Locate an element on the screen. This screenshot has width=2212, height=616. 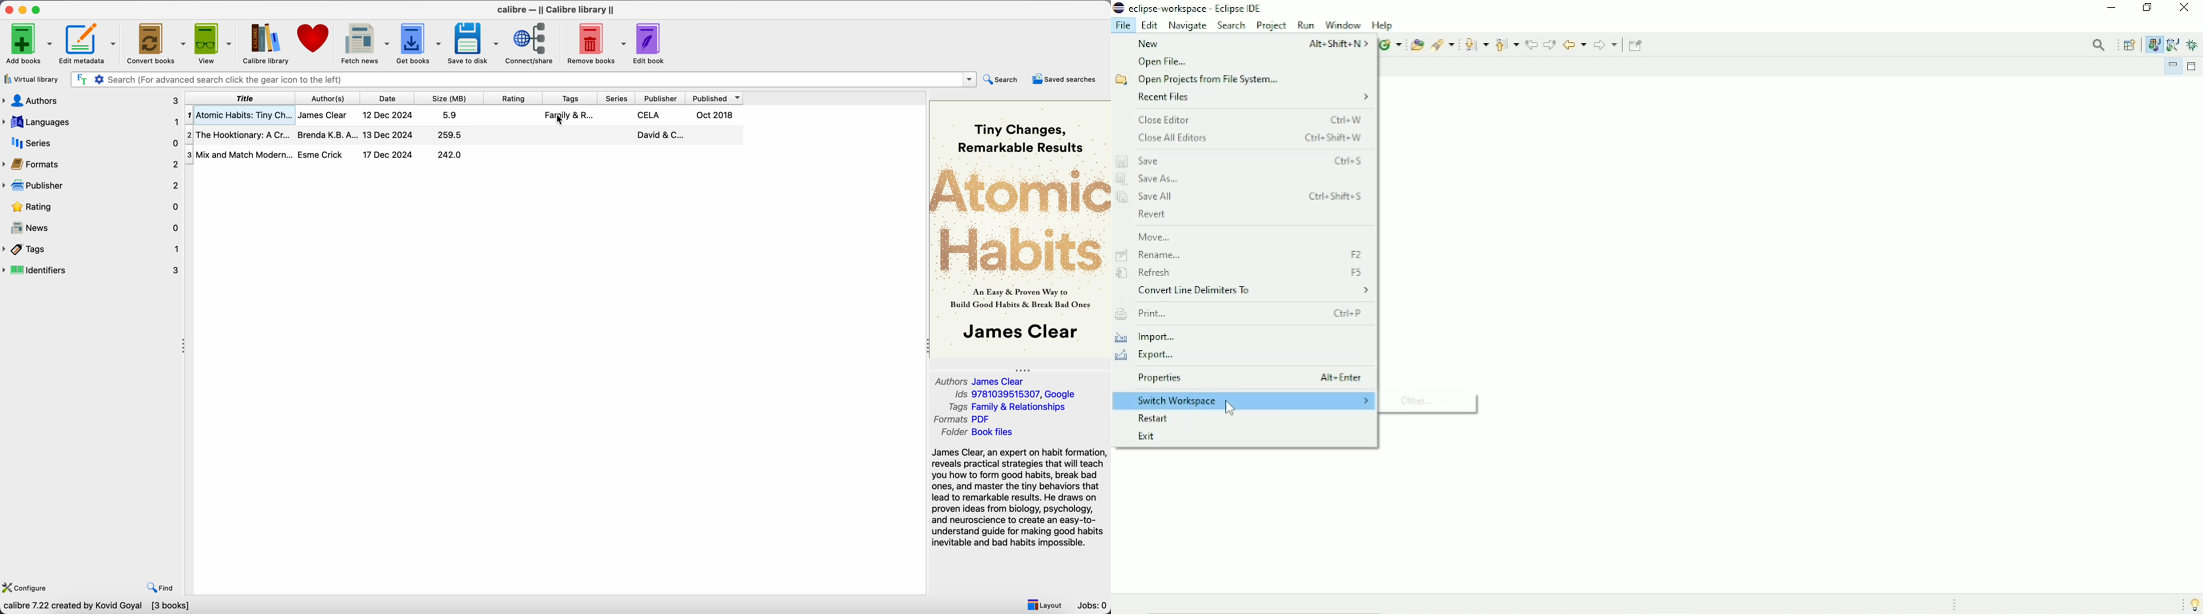
saved searches is located at coordinates (1064, 79).